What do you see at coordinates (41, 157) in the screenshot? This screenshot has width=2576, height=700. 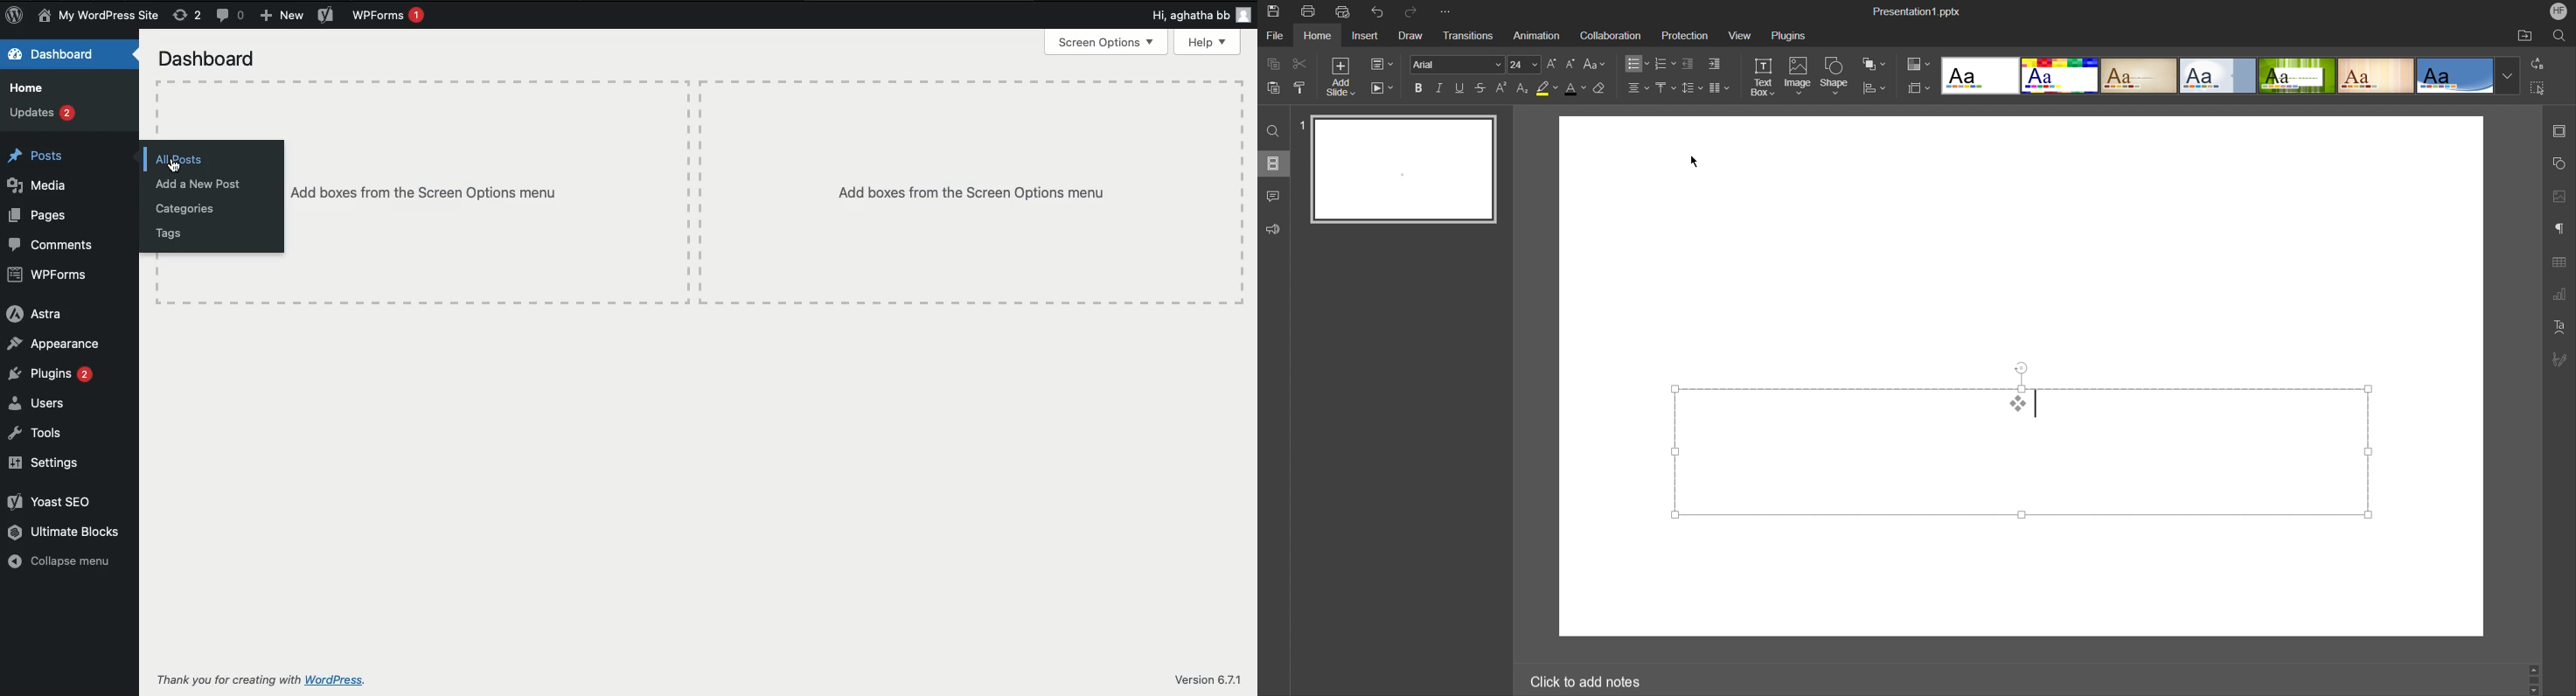 I see `Posts` at bounding box center [41, 157].